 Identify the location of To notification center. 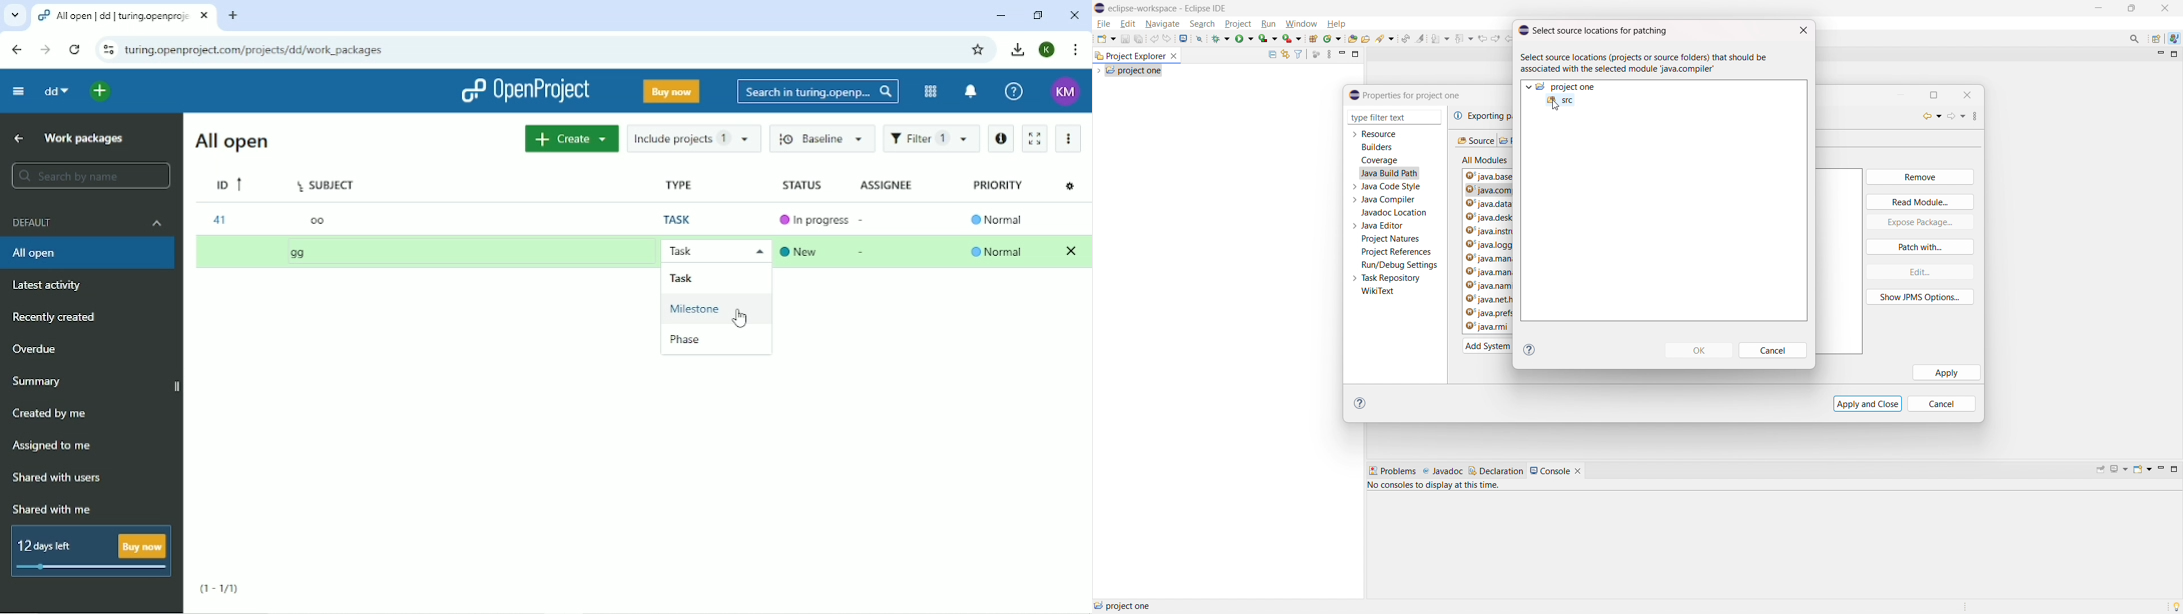
(971, 92).